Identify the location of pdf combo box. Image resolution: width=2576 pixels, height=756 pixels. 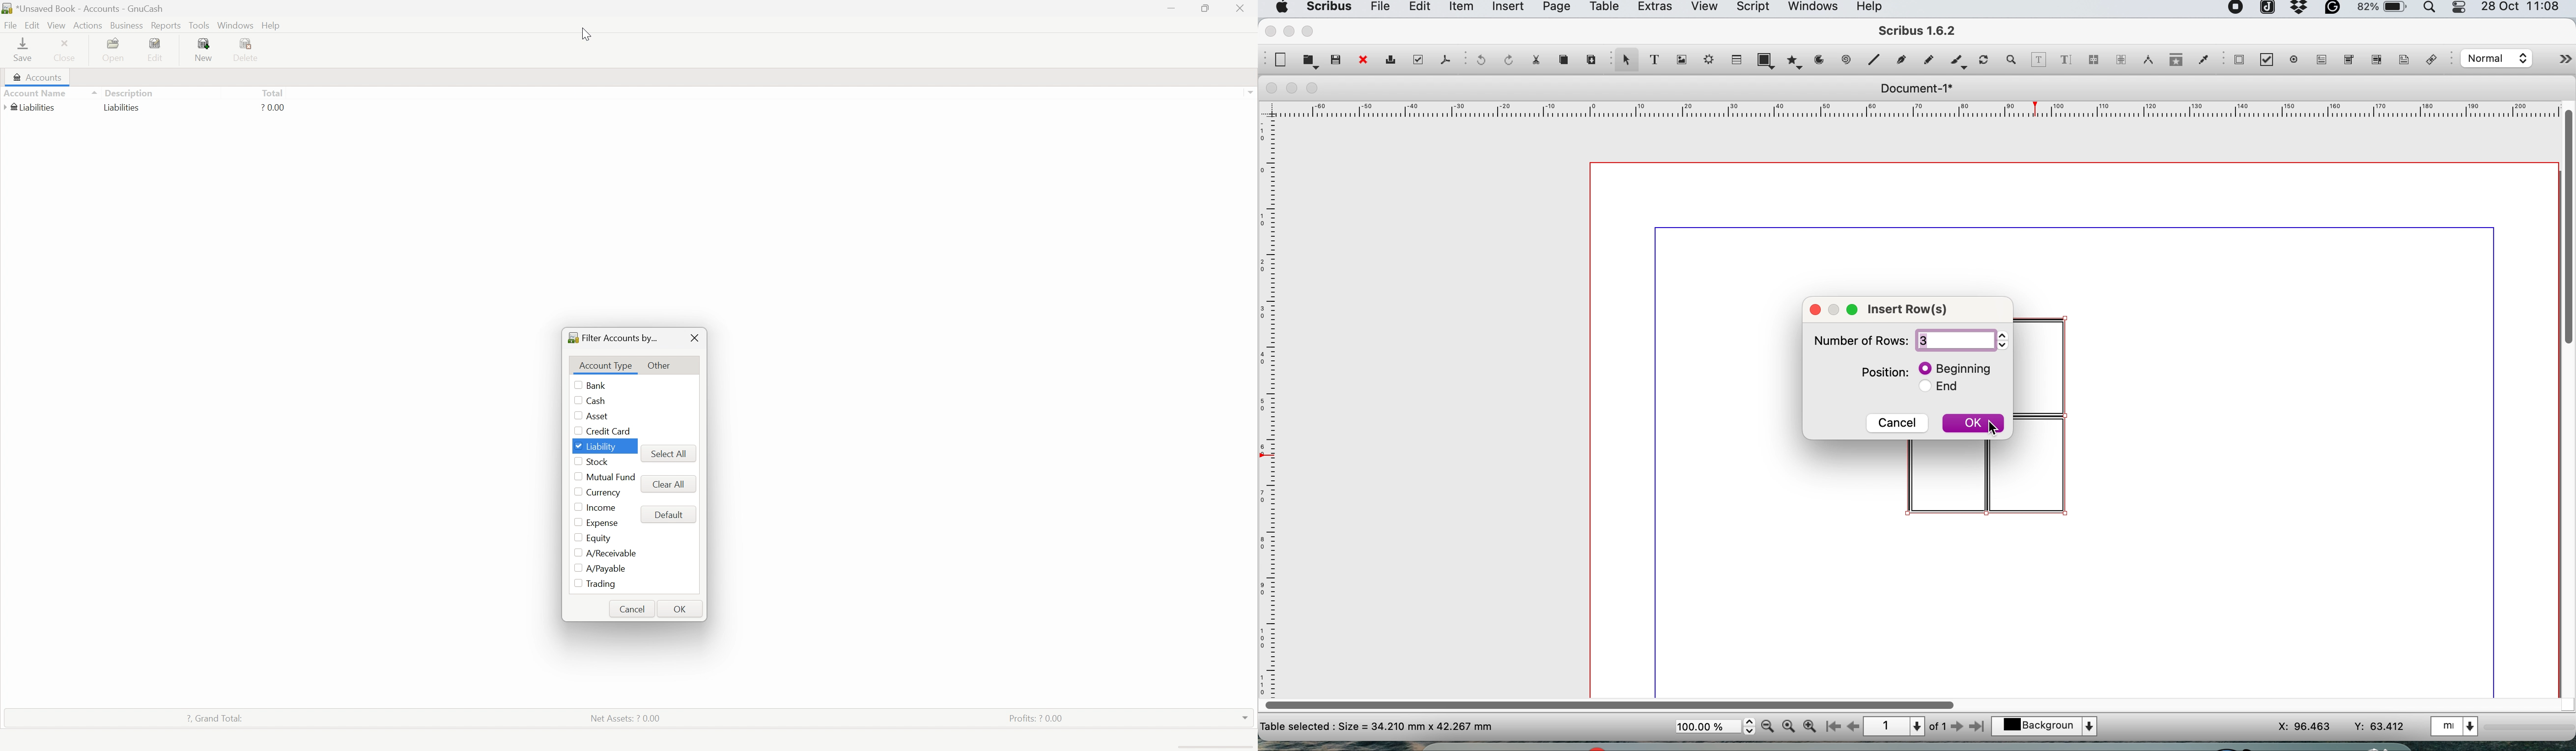
(2347, 62).